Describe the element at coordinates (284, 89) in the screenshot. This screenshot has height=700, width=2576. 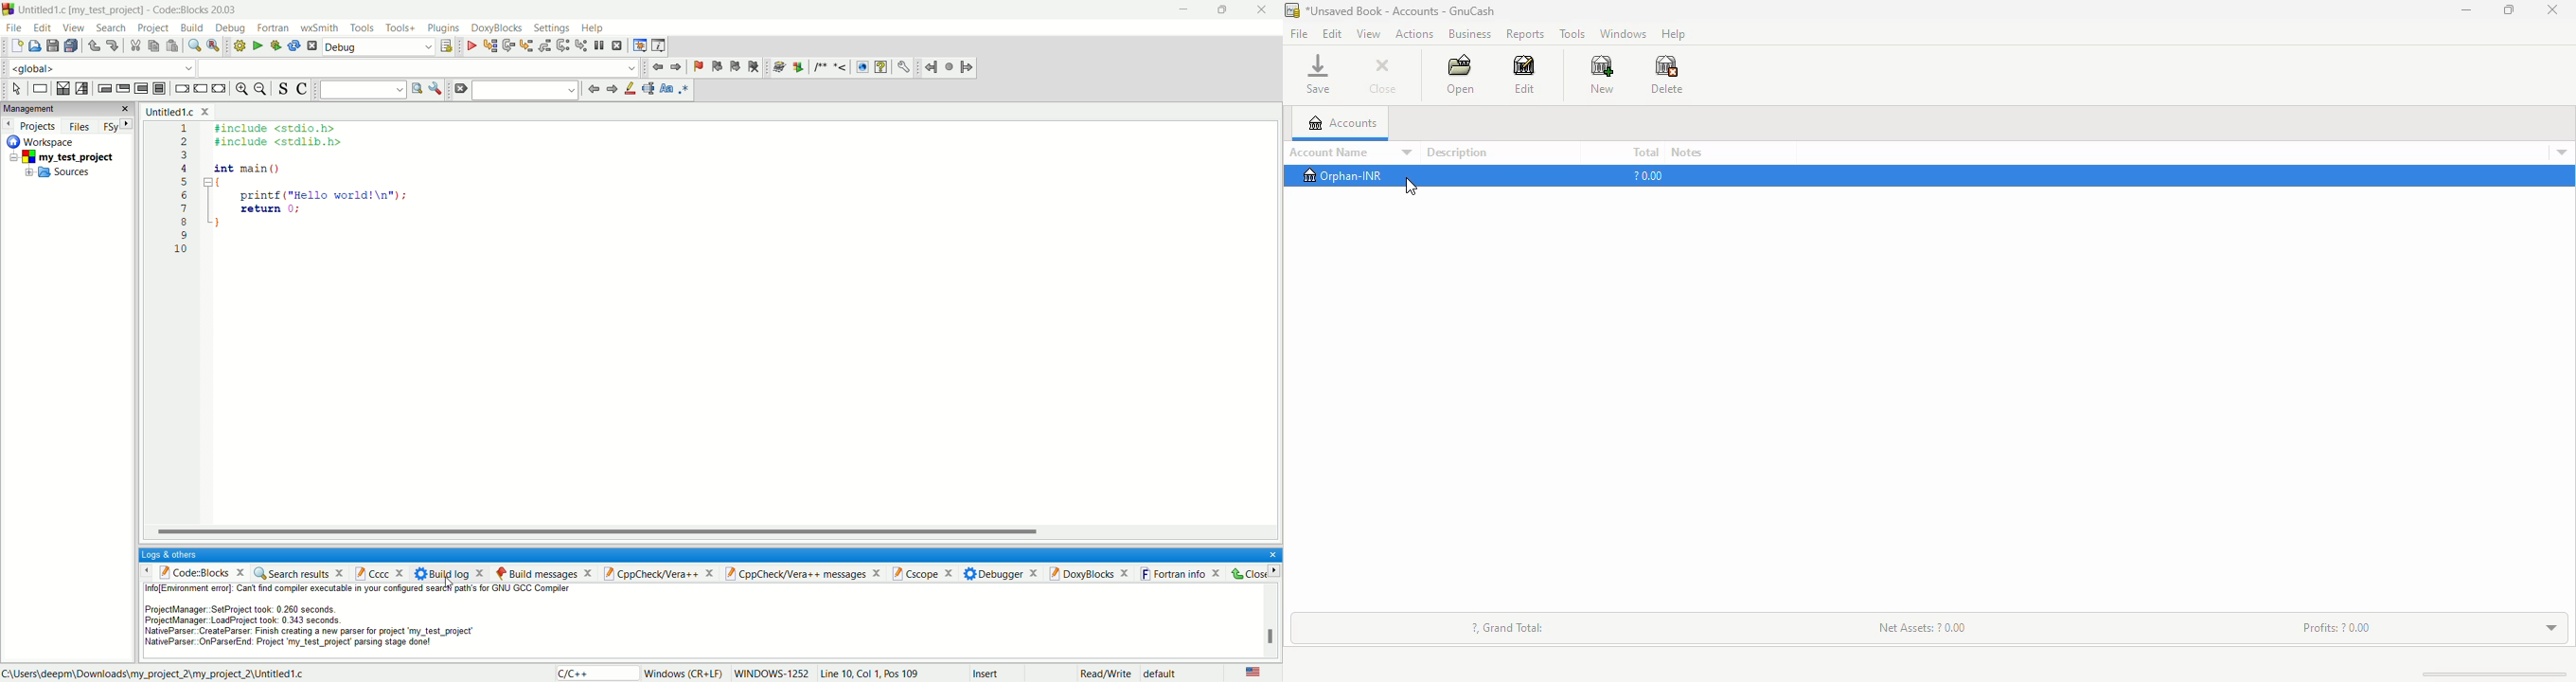
I see `toggle sources` at that location.